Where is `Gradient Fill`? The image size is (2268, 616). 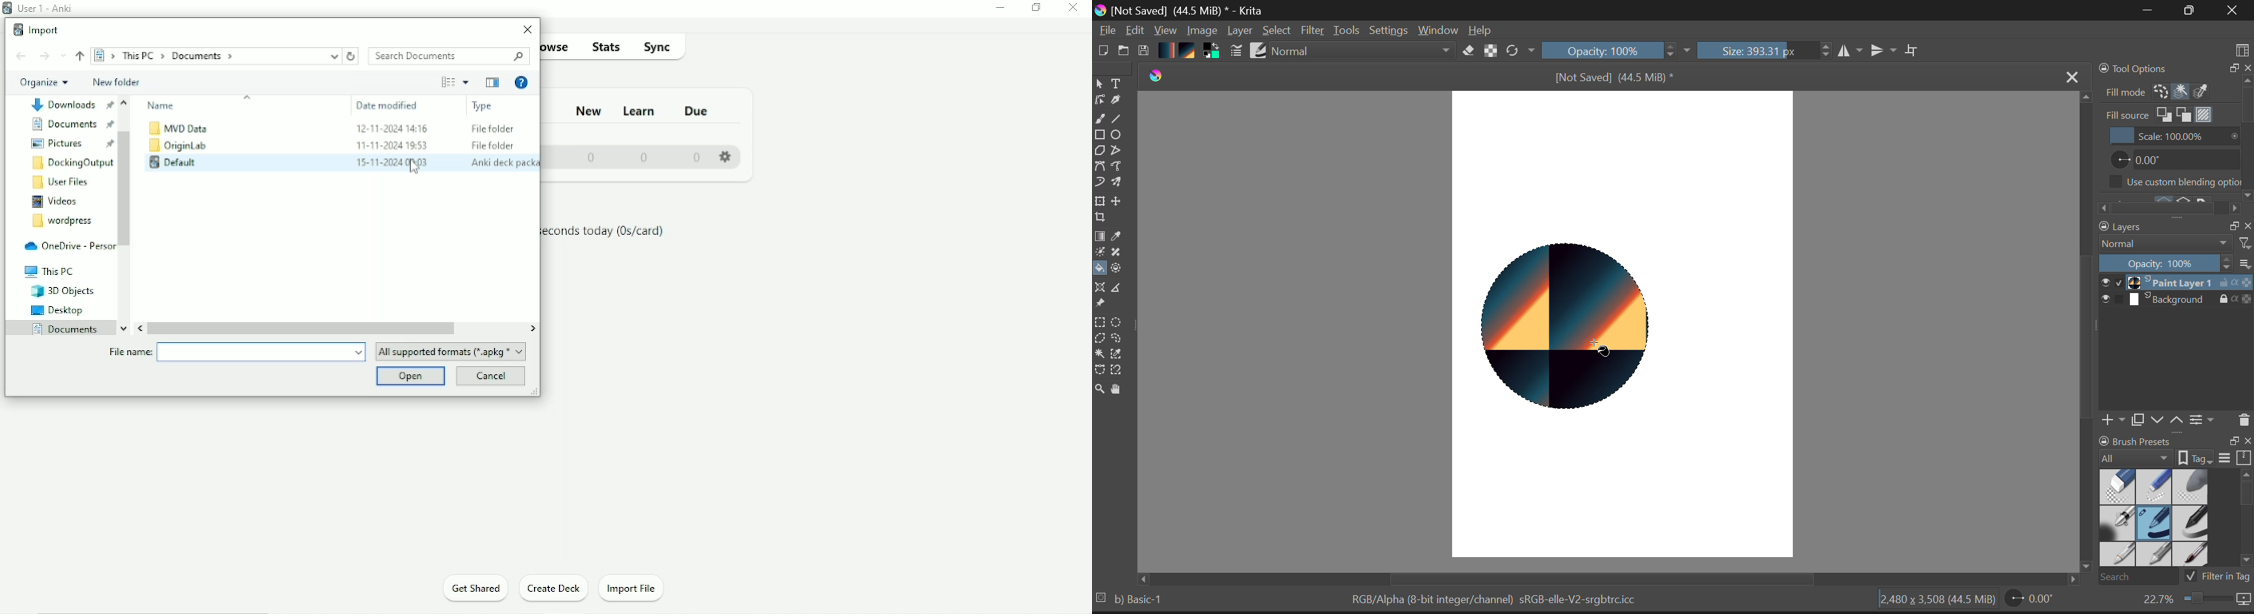
Gradient Fill is located at coordinates (1100, 237).